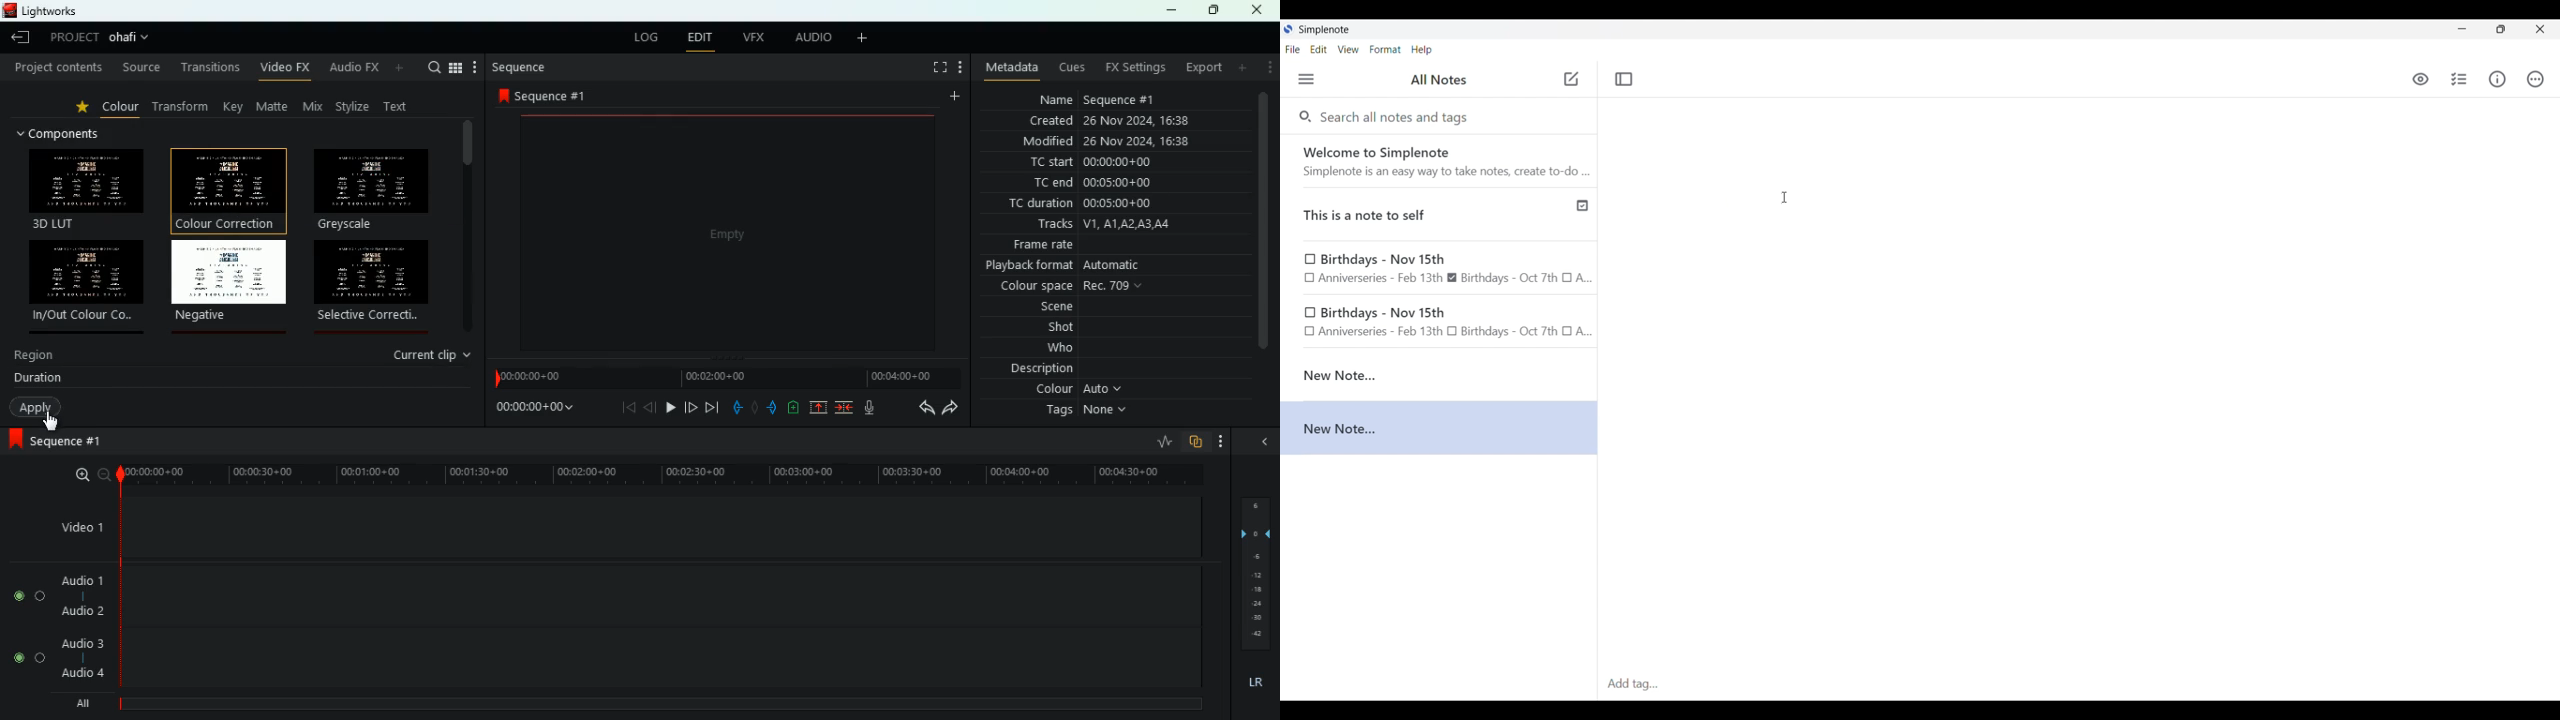  Describe the element at coordinates (75, 441) in the screenshot. I see `sequence` at that location.